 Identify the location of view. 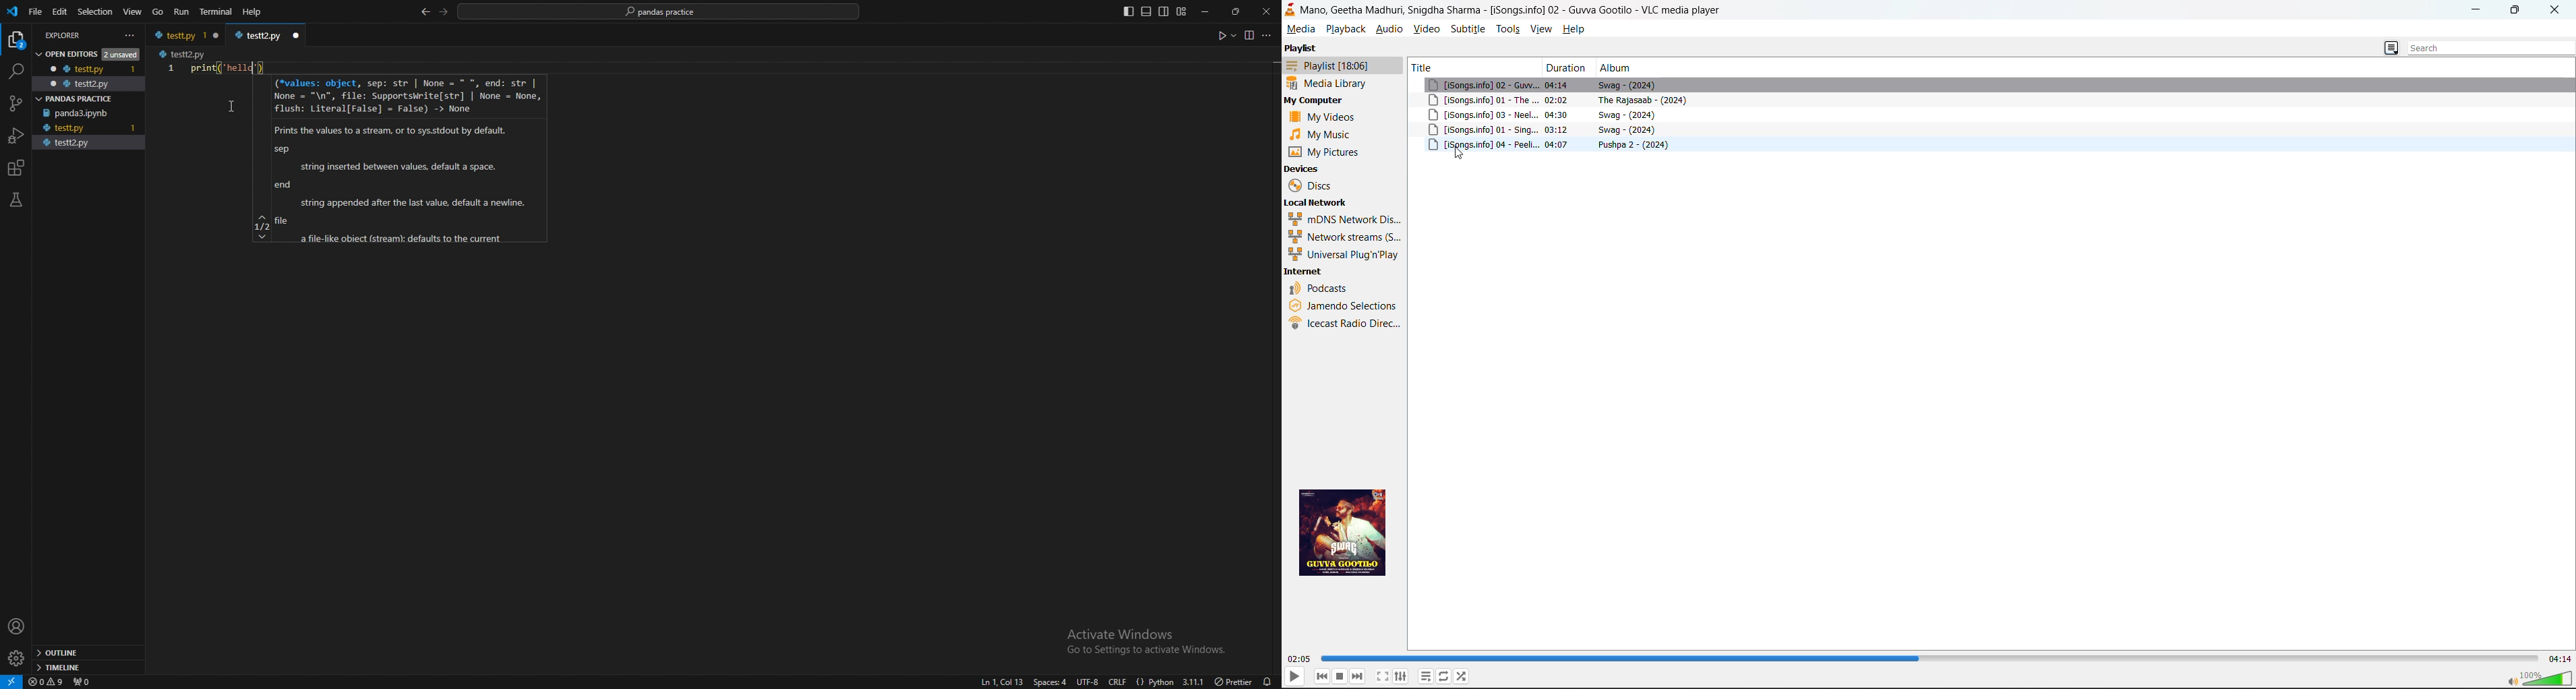
(133, 12).